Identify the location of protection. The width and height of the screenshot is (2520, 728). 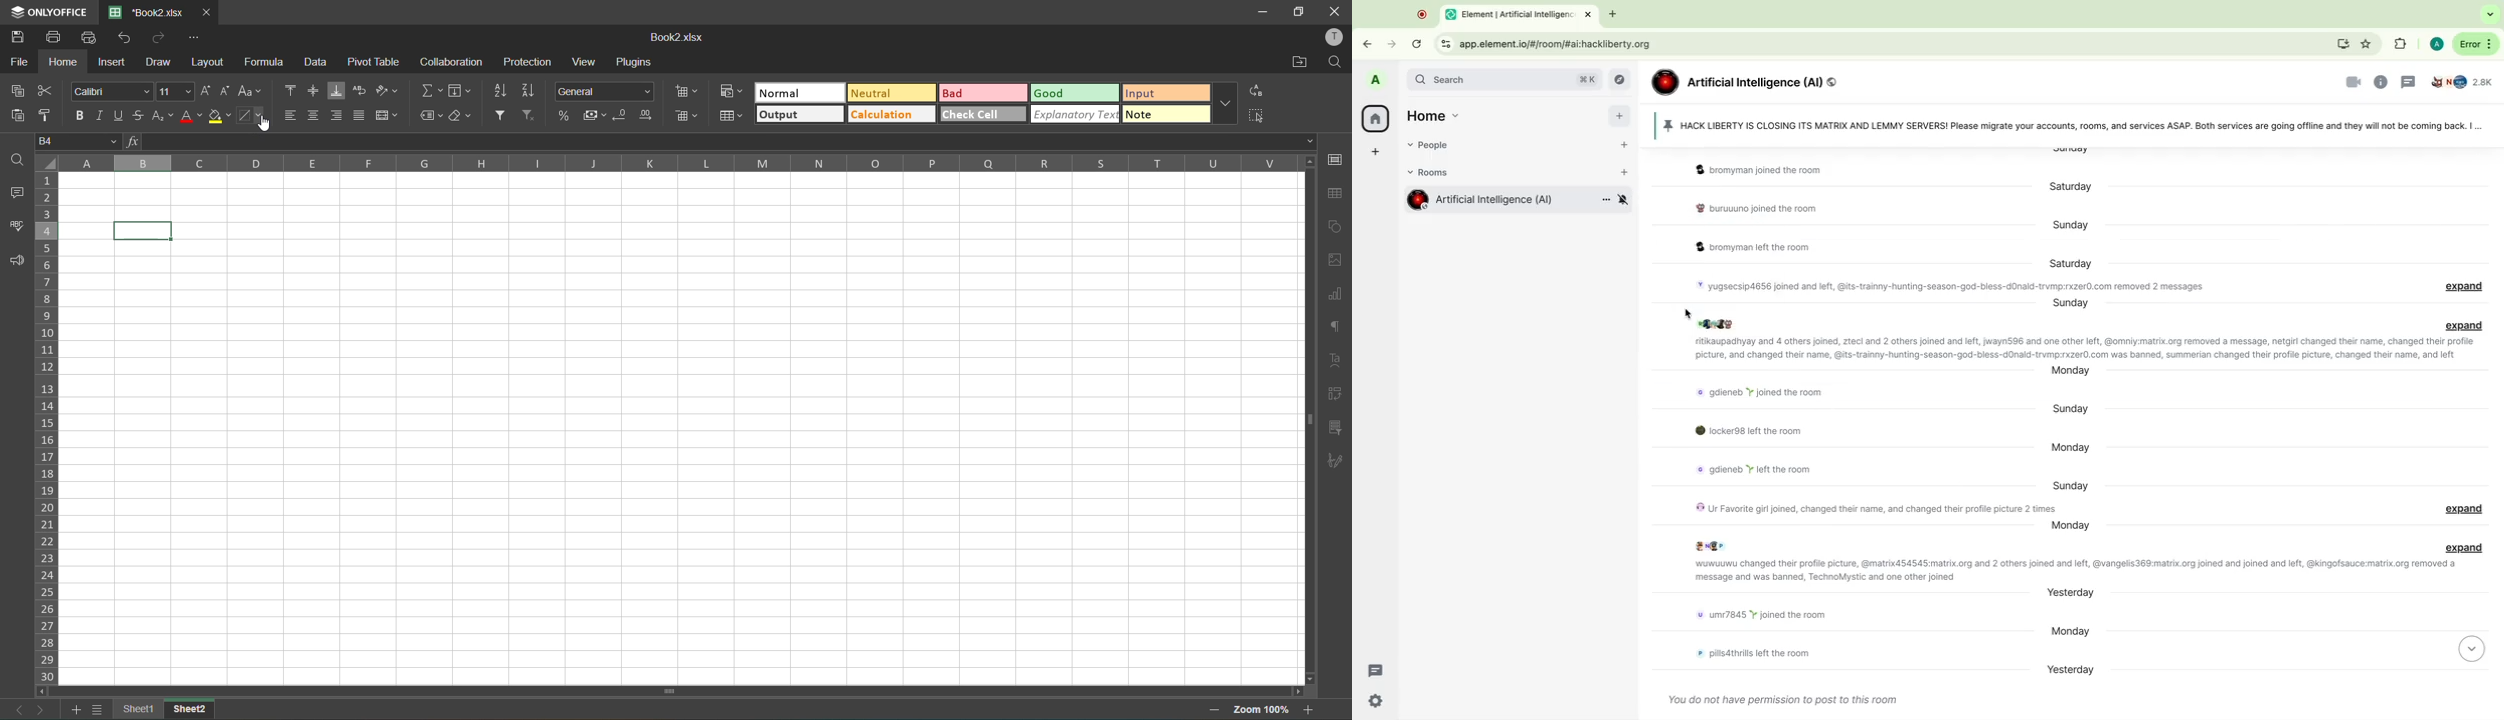
(526, 63).